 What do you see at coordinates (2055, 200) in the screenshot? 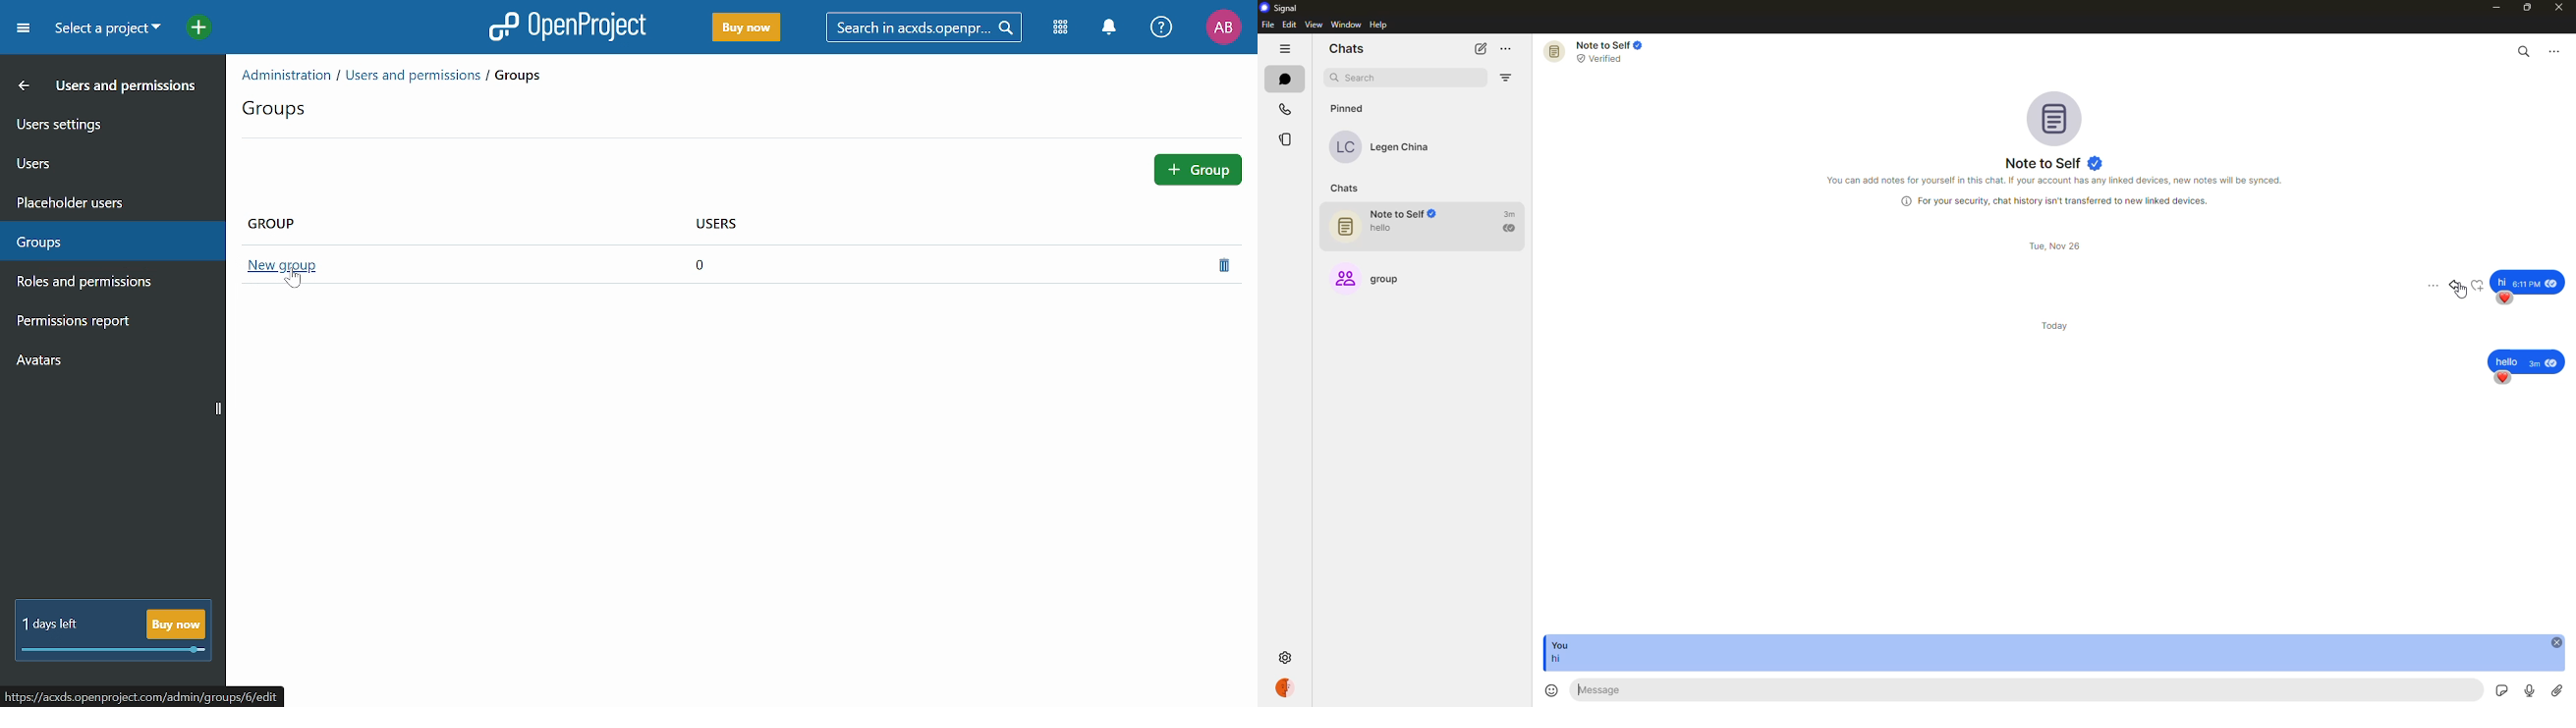
I see `info` at bounding box center [2055, 200].